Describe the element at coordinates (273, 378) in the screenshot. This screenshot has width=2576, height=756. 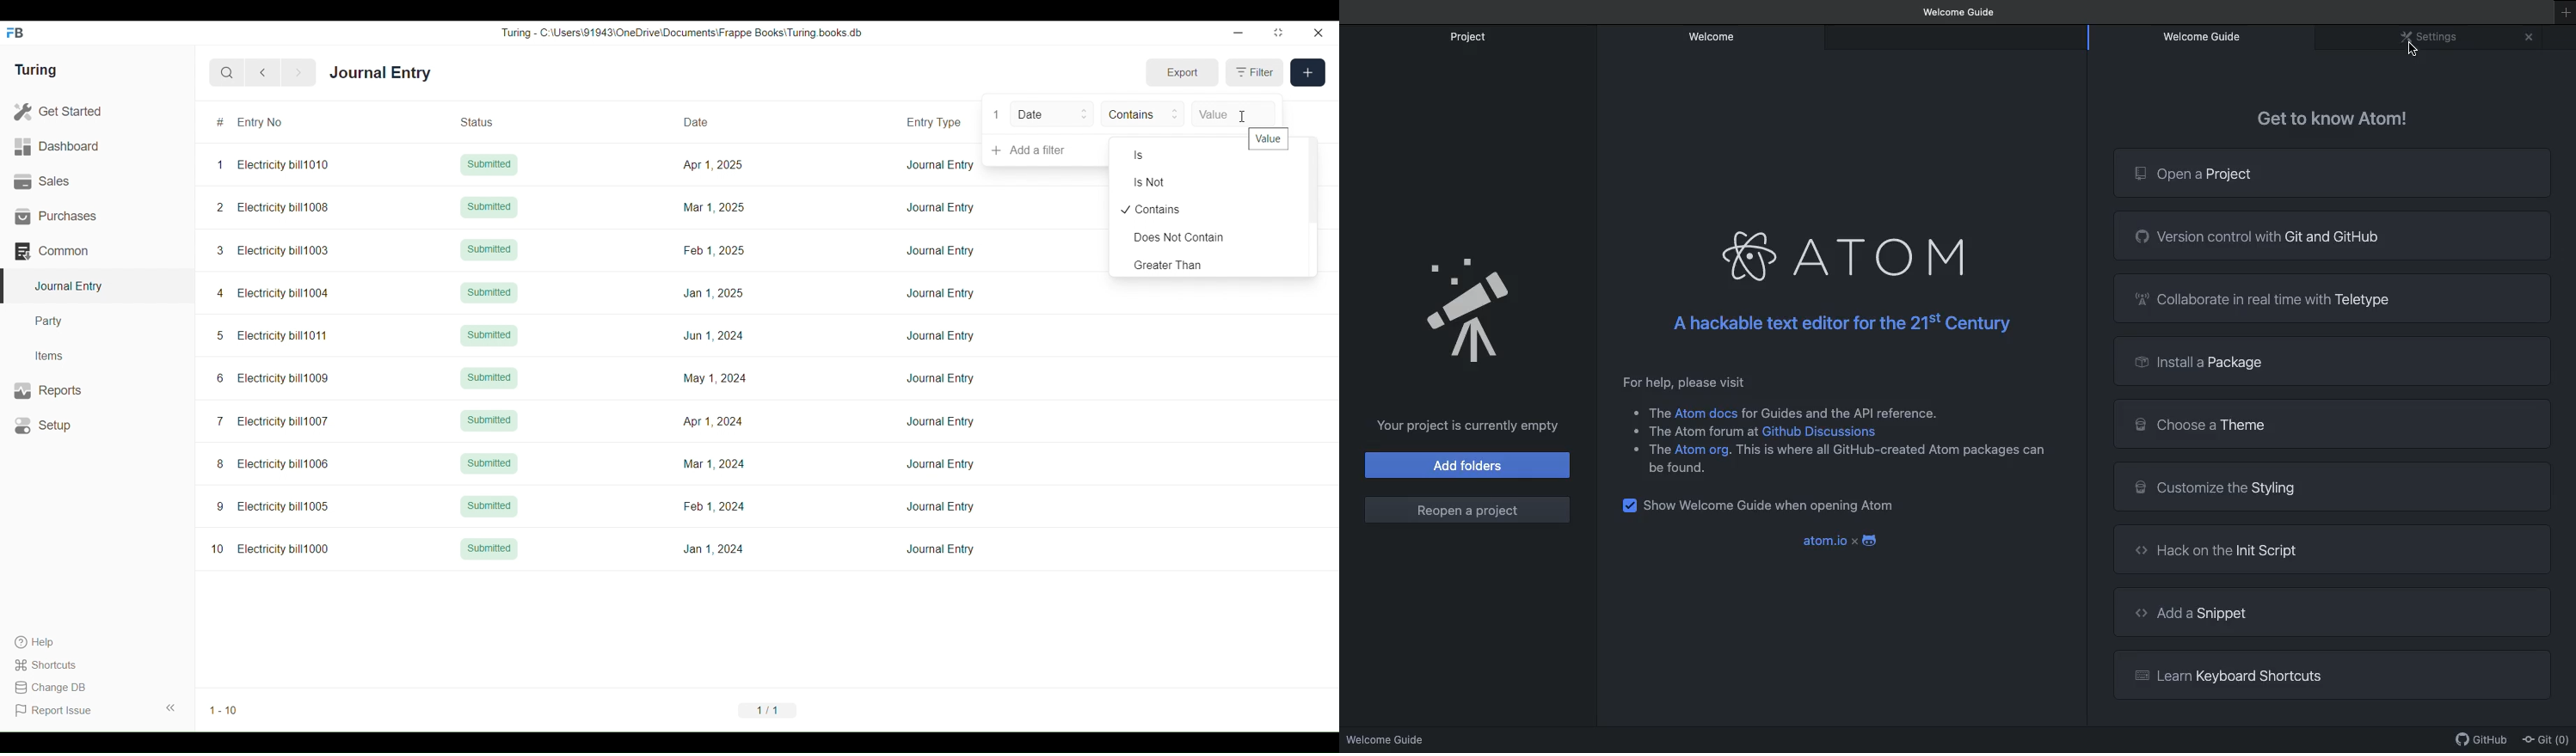
I see `6 Electricity bill1009` at that location.